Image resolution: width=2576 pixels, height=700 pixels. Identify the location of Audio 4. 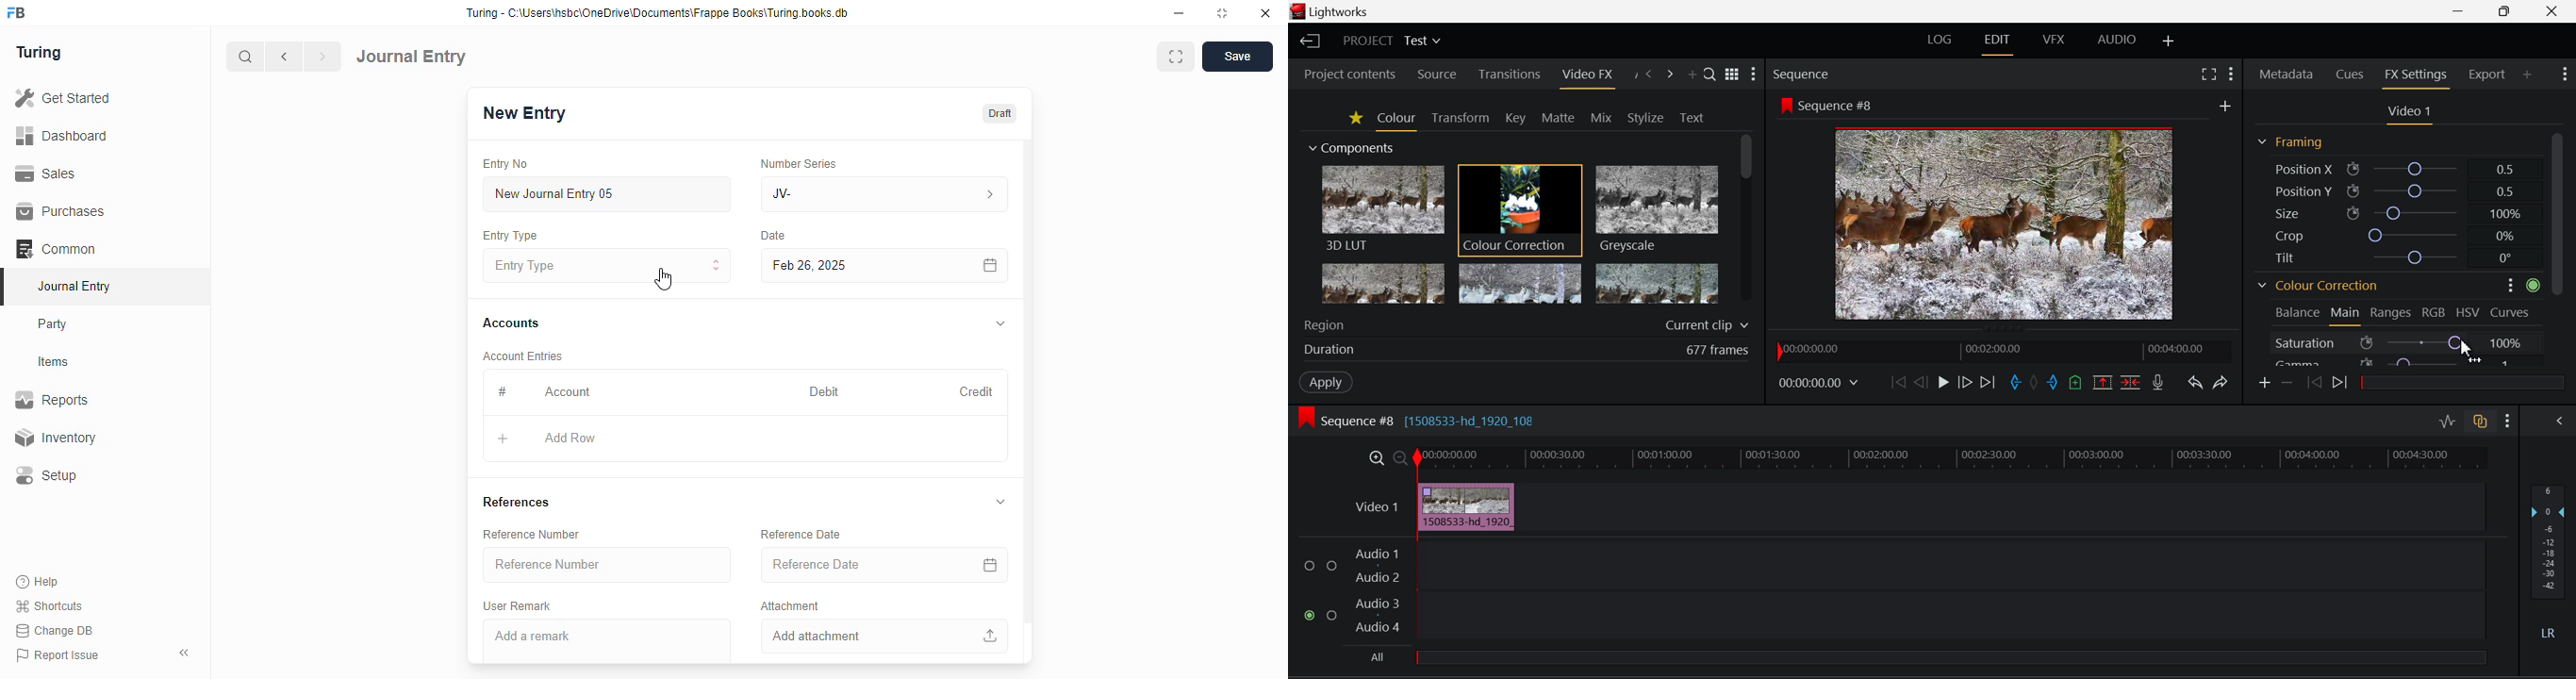
(1379, 629).